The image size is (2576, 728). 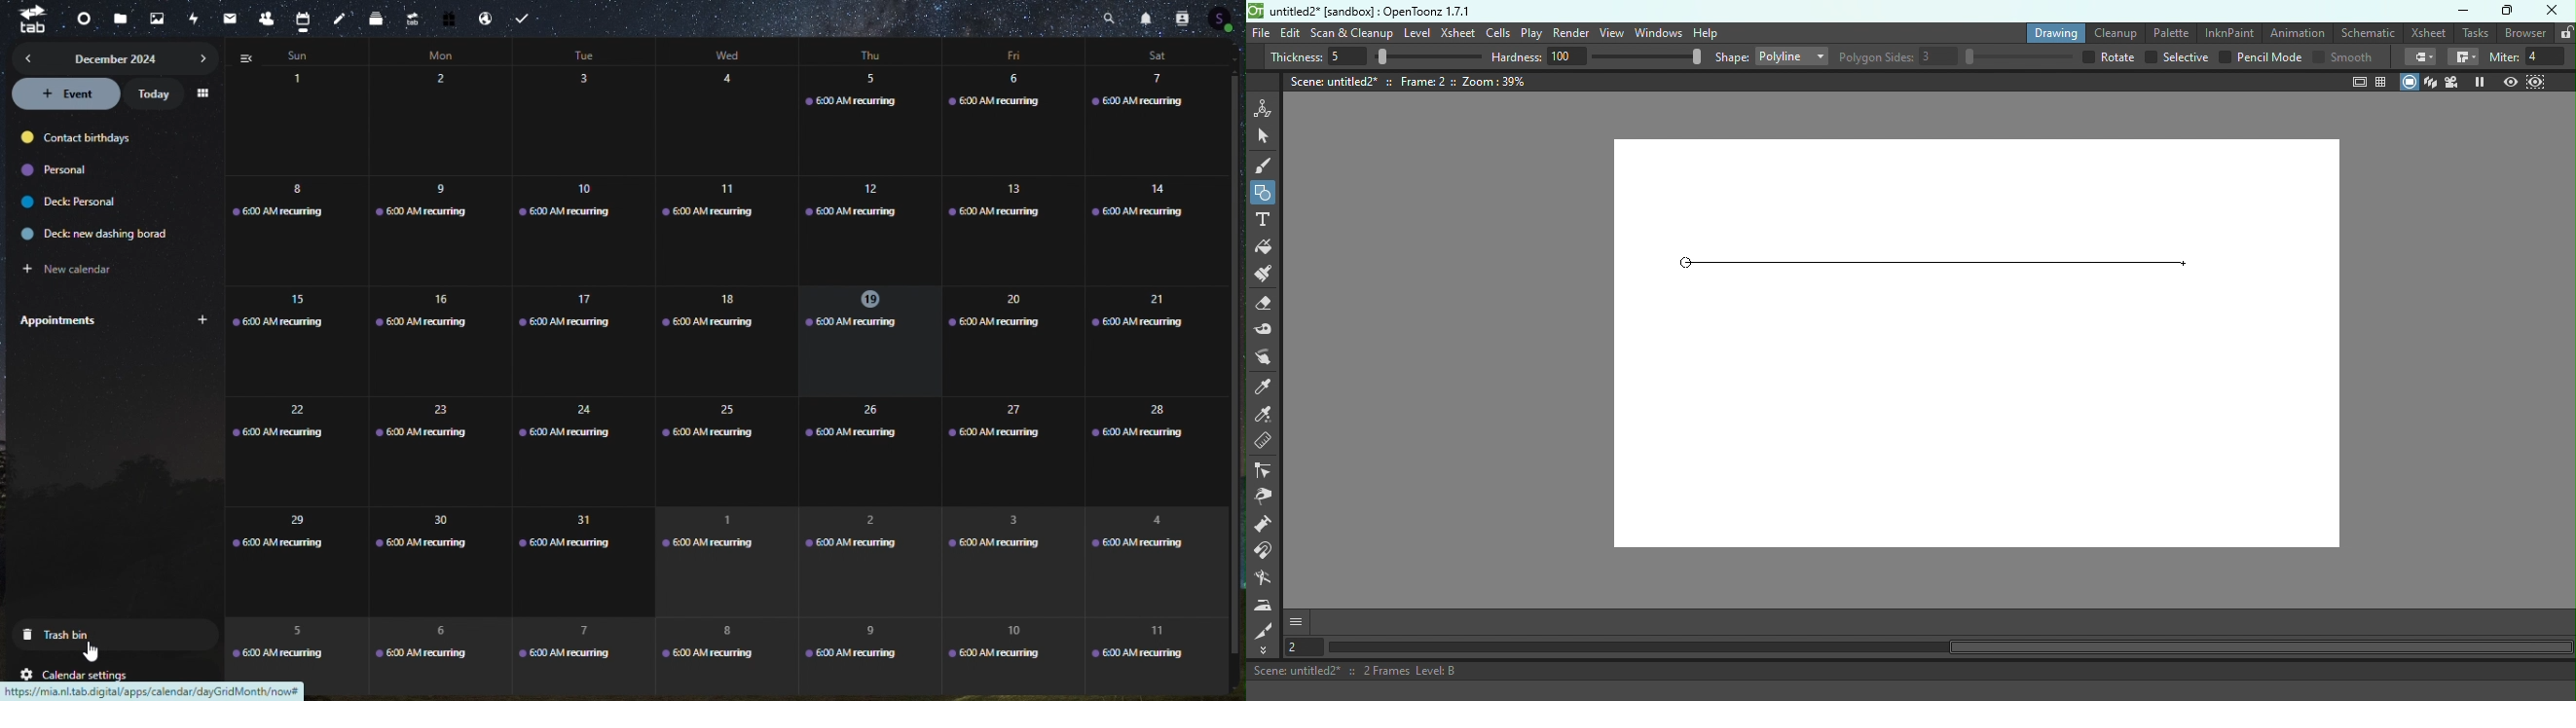 I want to click on 2, so click(x=863, y=553).